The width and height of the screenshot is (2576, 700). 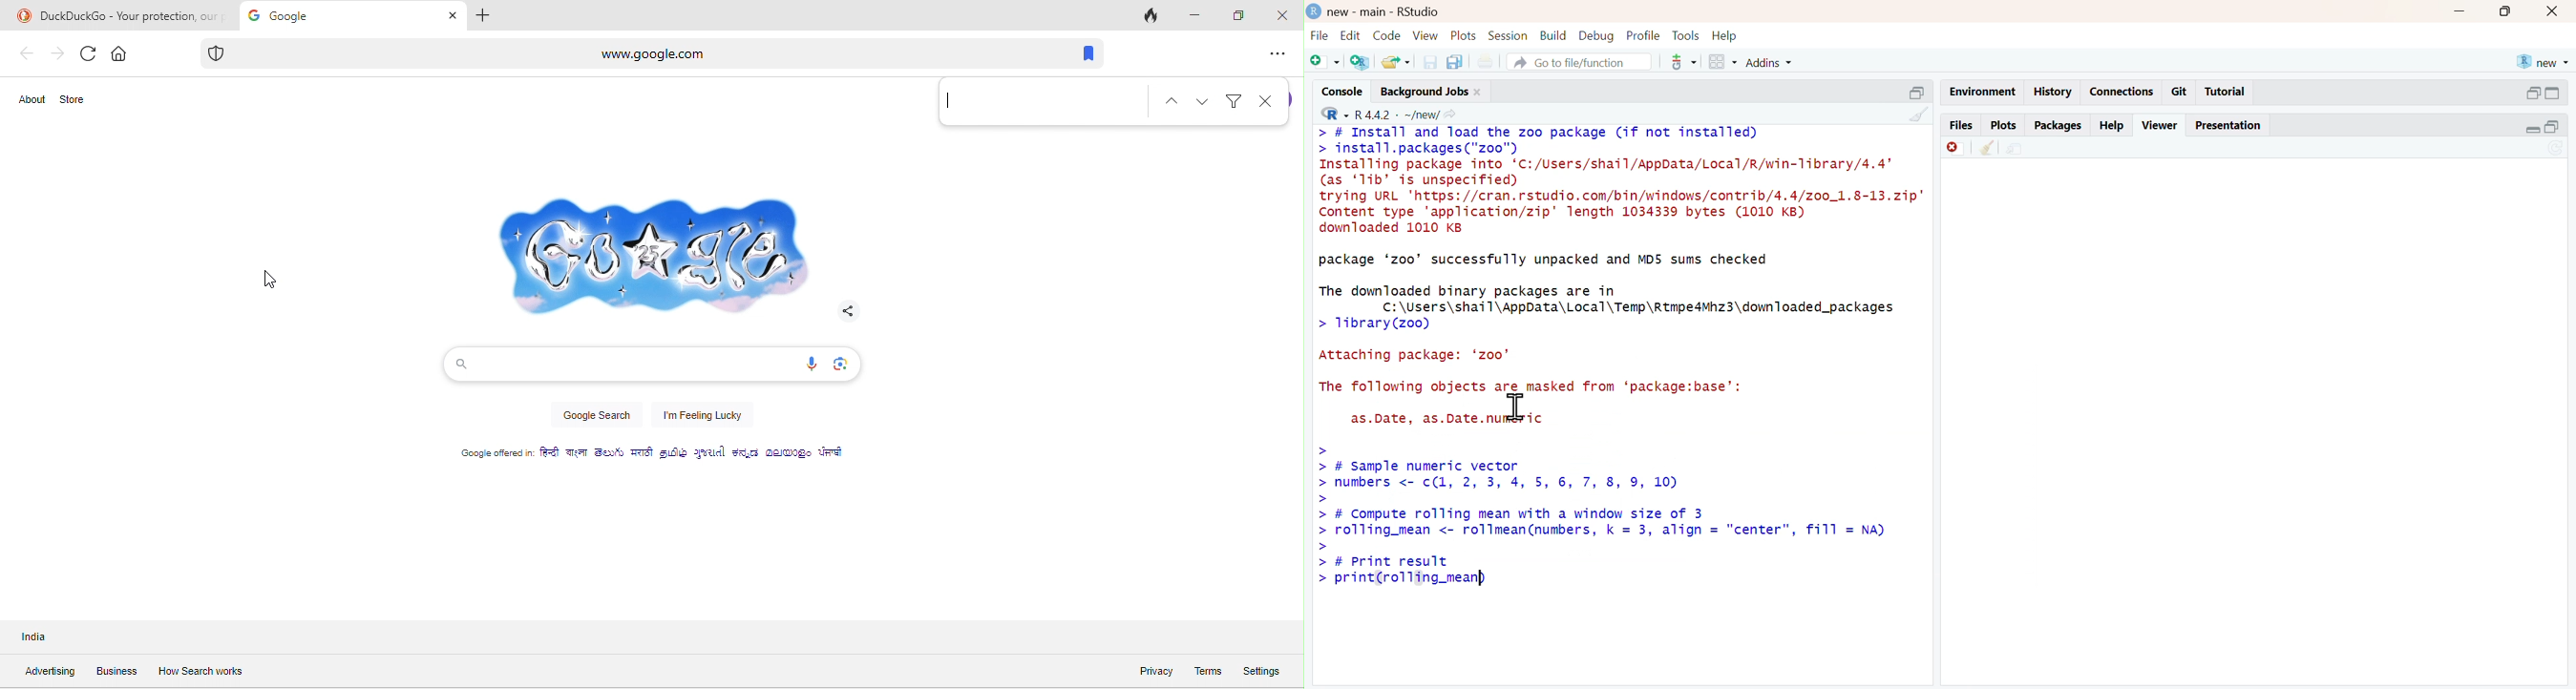 I want to click on grid, so click(x=1725, y=62).